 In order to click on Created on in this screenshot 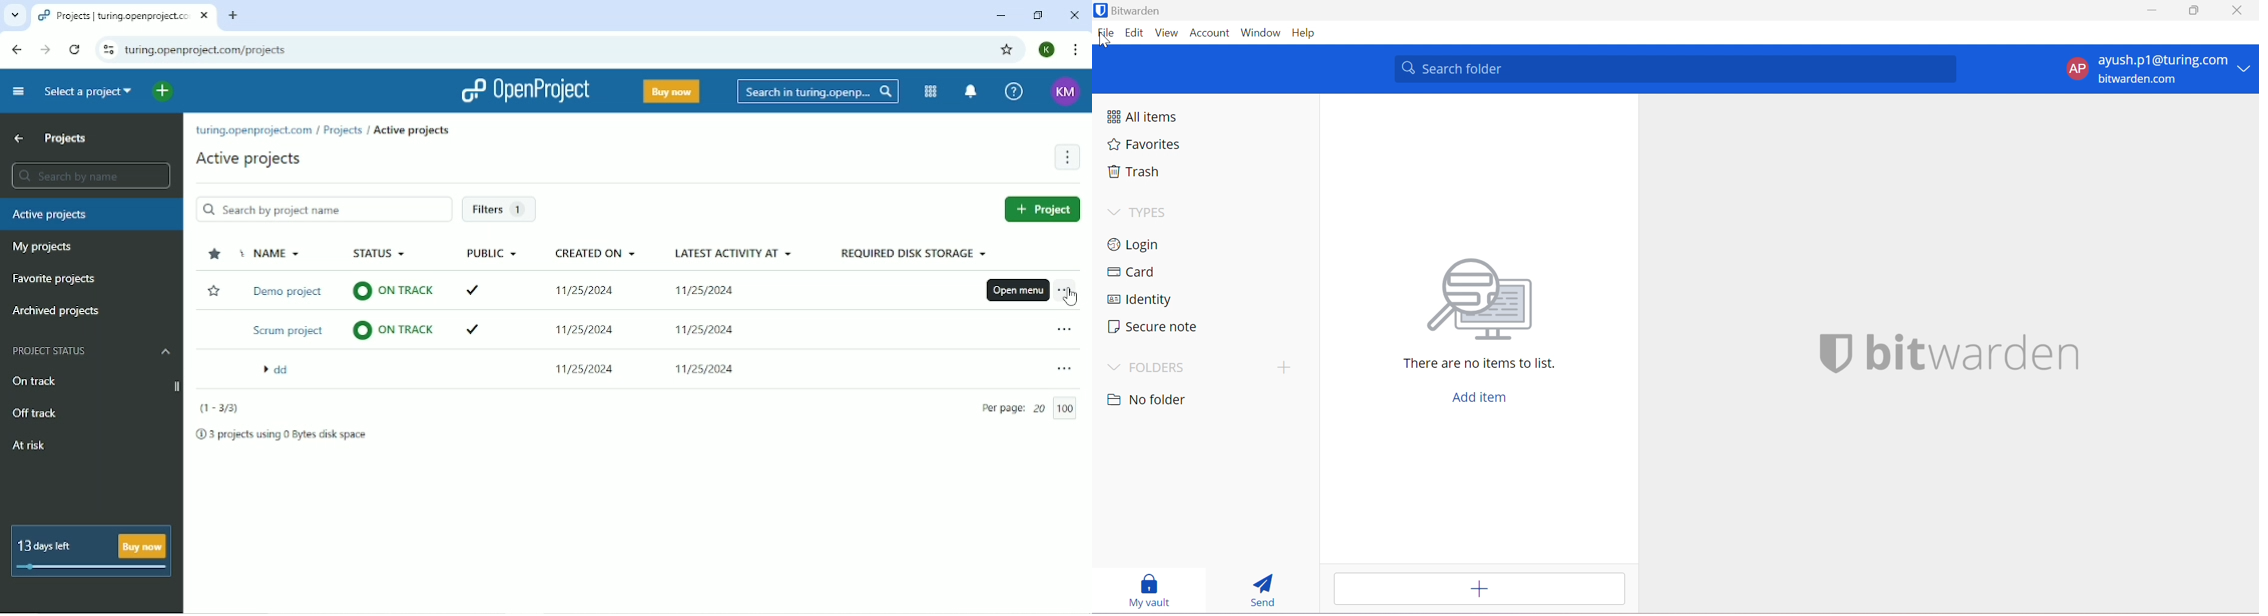, I will do `click(597, 254)`.